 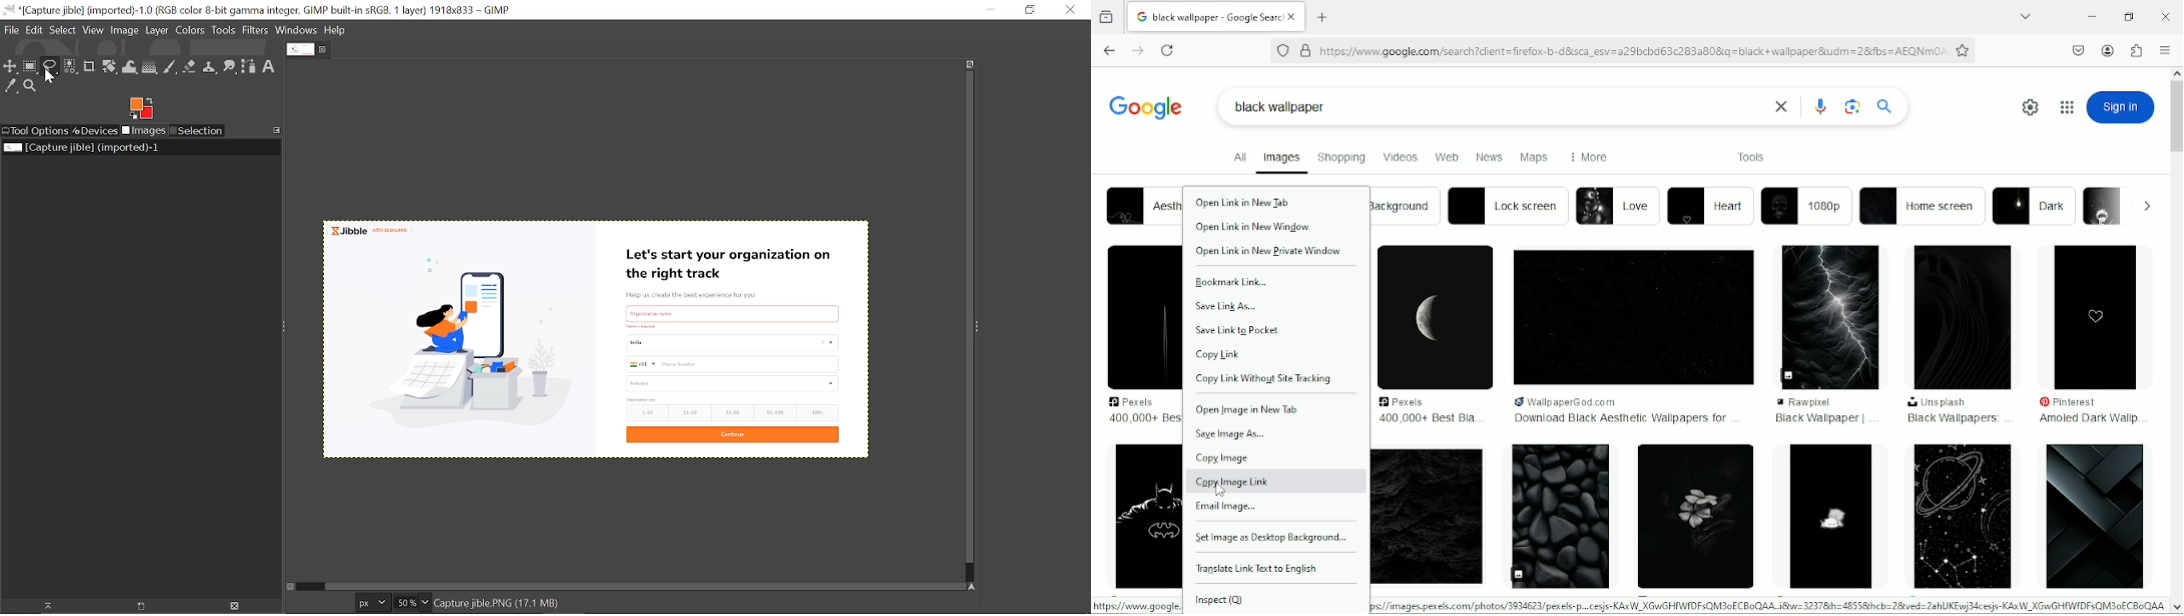 I want to click on open link in new window, so click(x=1256, y=226).